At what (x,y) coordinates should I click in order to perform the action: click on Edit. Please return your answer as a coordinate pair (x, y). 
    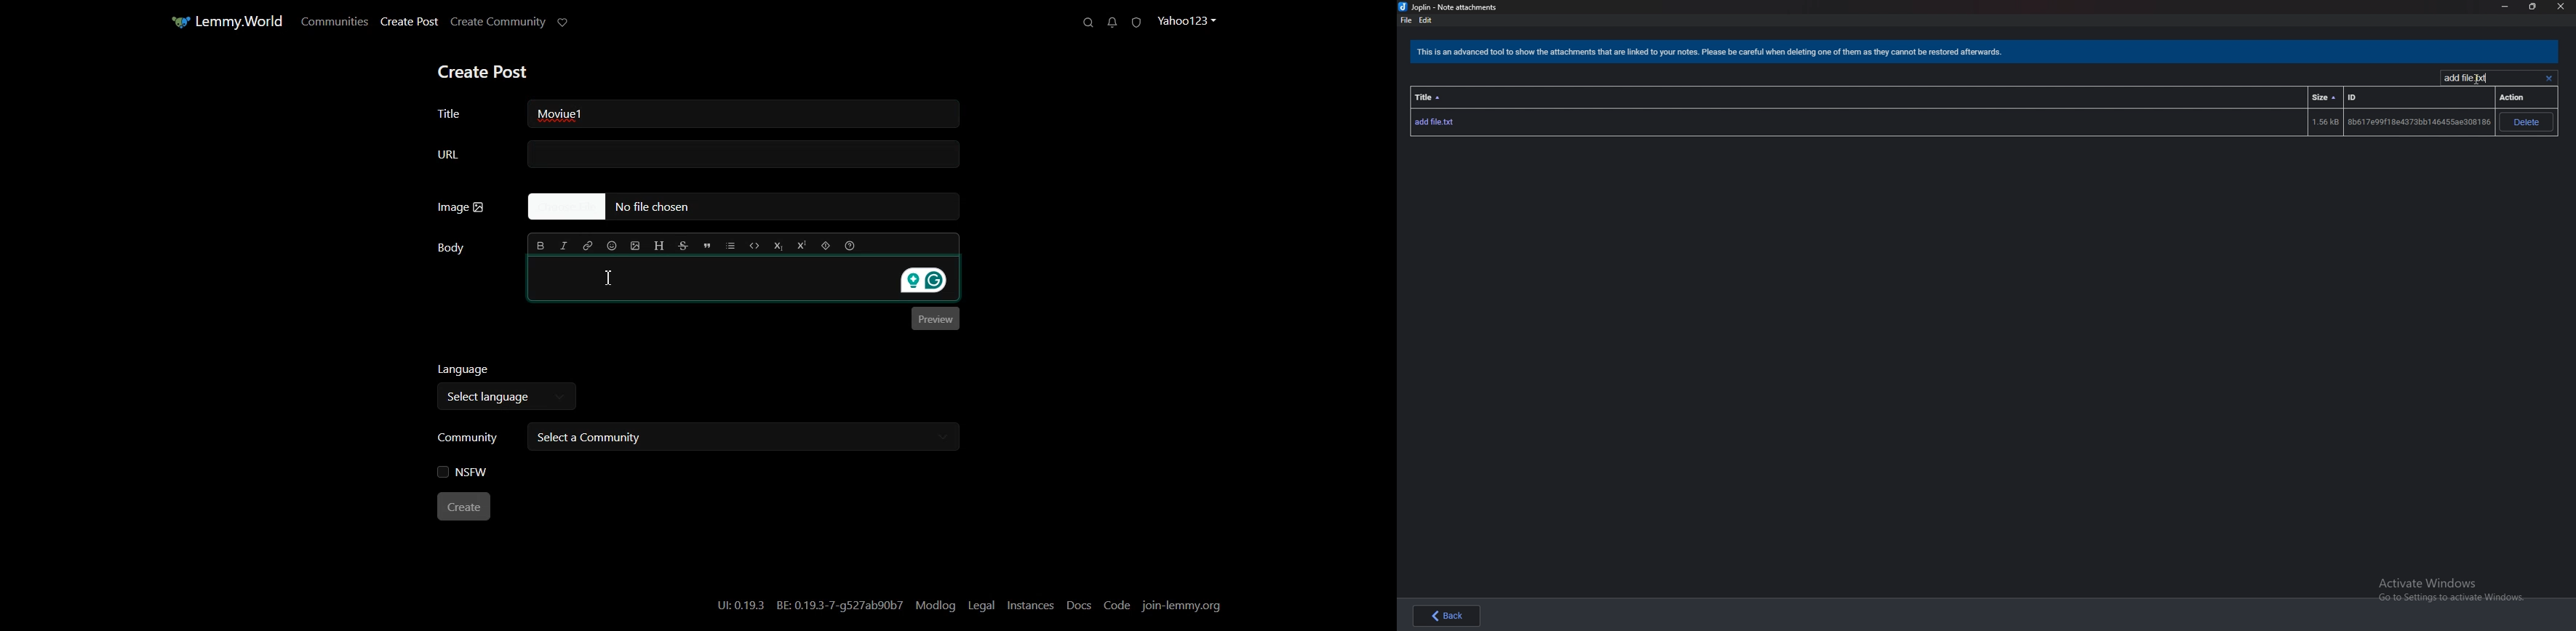
    Looking at the image, I should click on (1426, 20).